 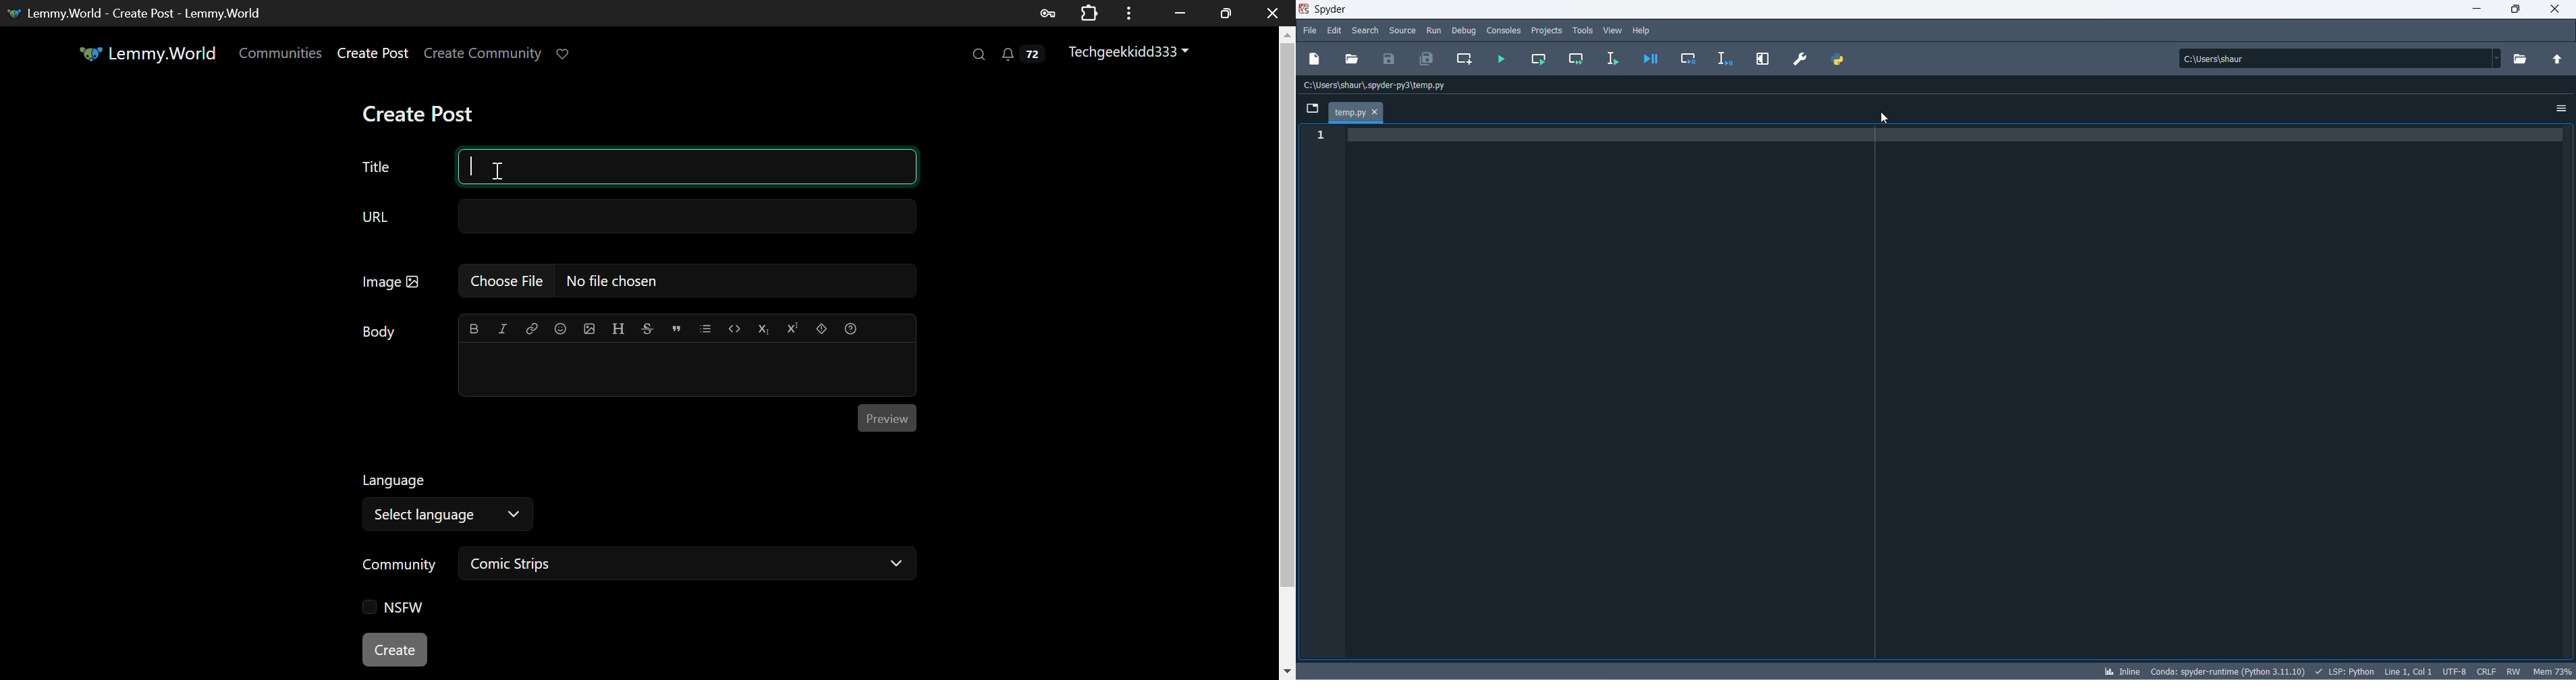 I want to click on debug cell, so click(x=1689, y=59).